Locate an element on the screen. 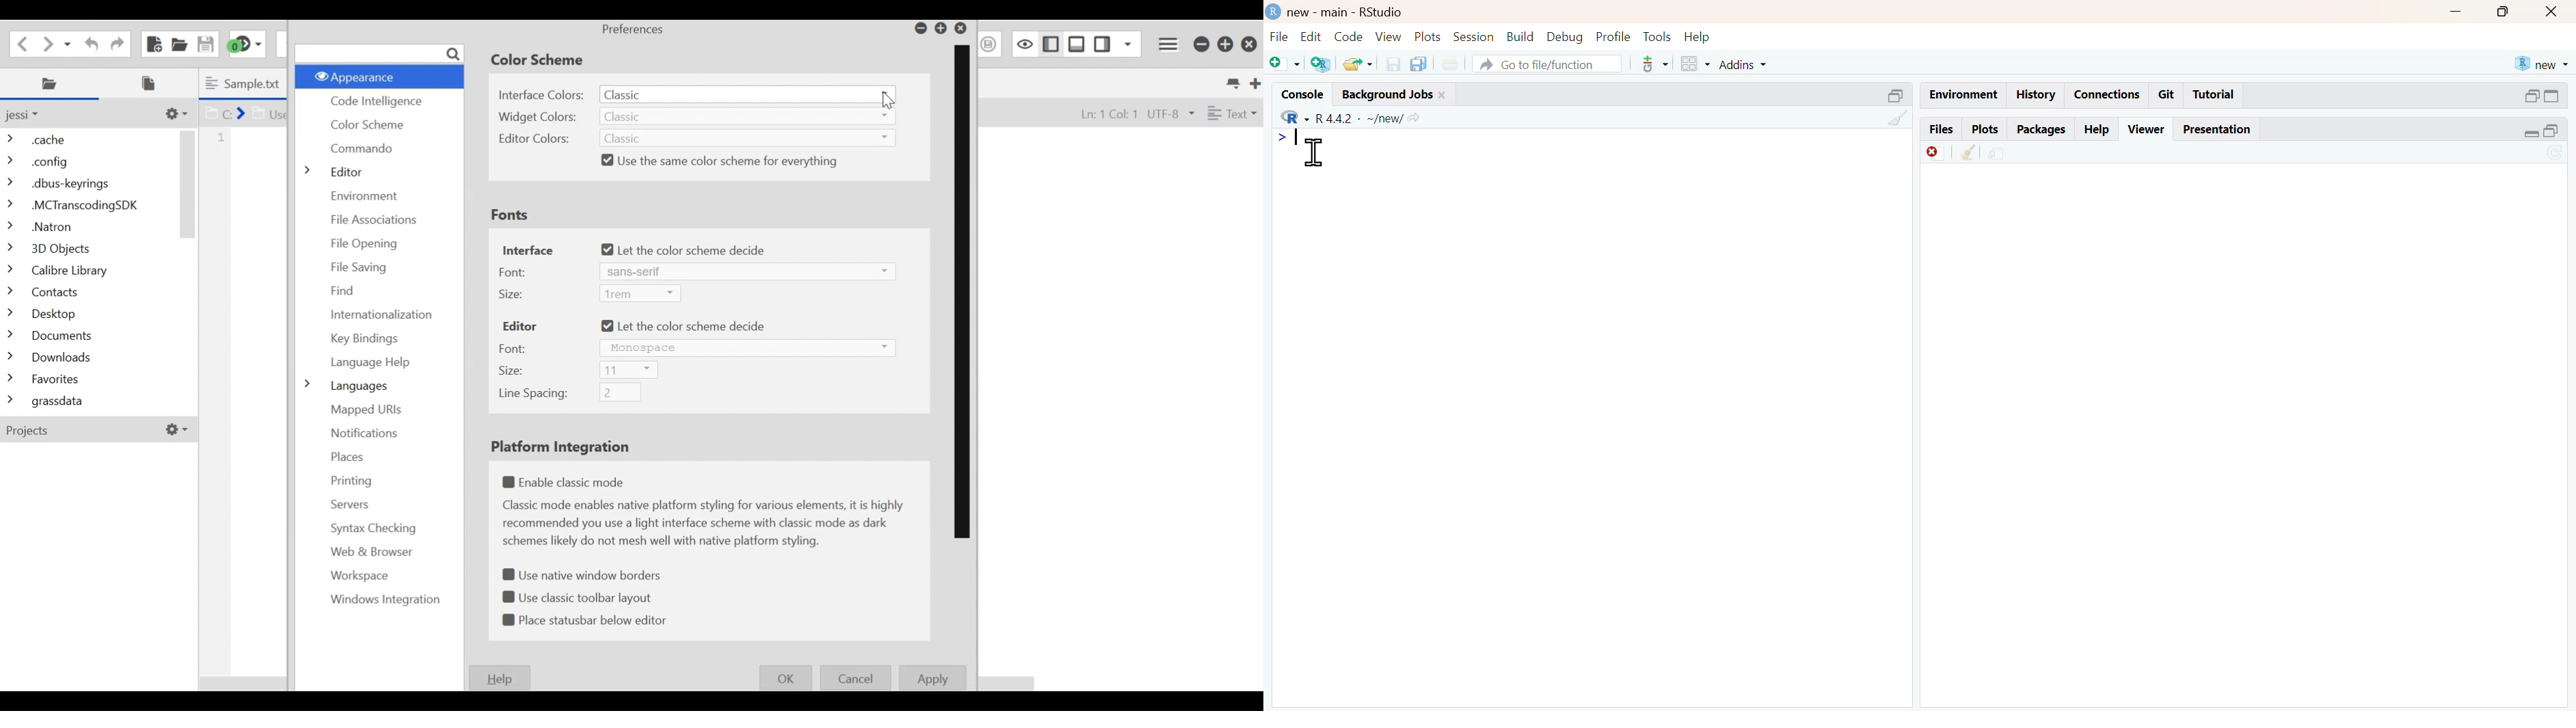  > is located at coordinates (1282, 139).